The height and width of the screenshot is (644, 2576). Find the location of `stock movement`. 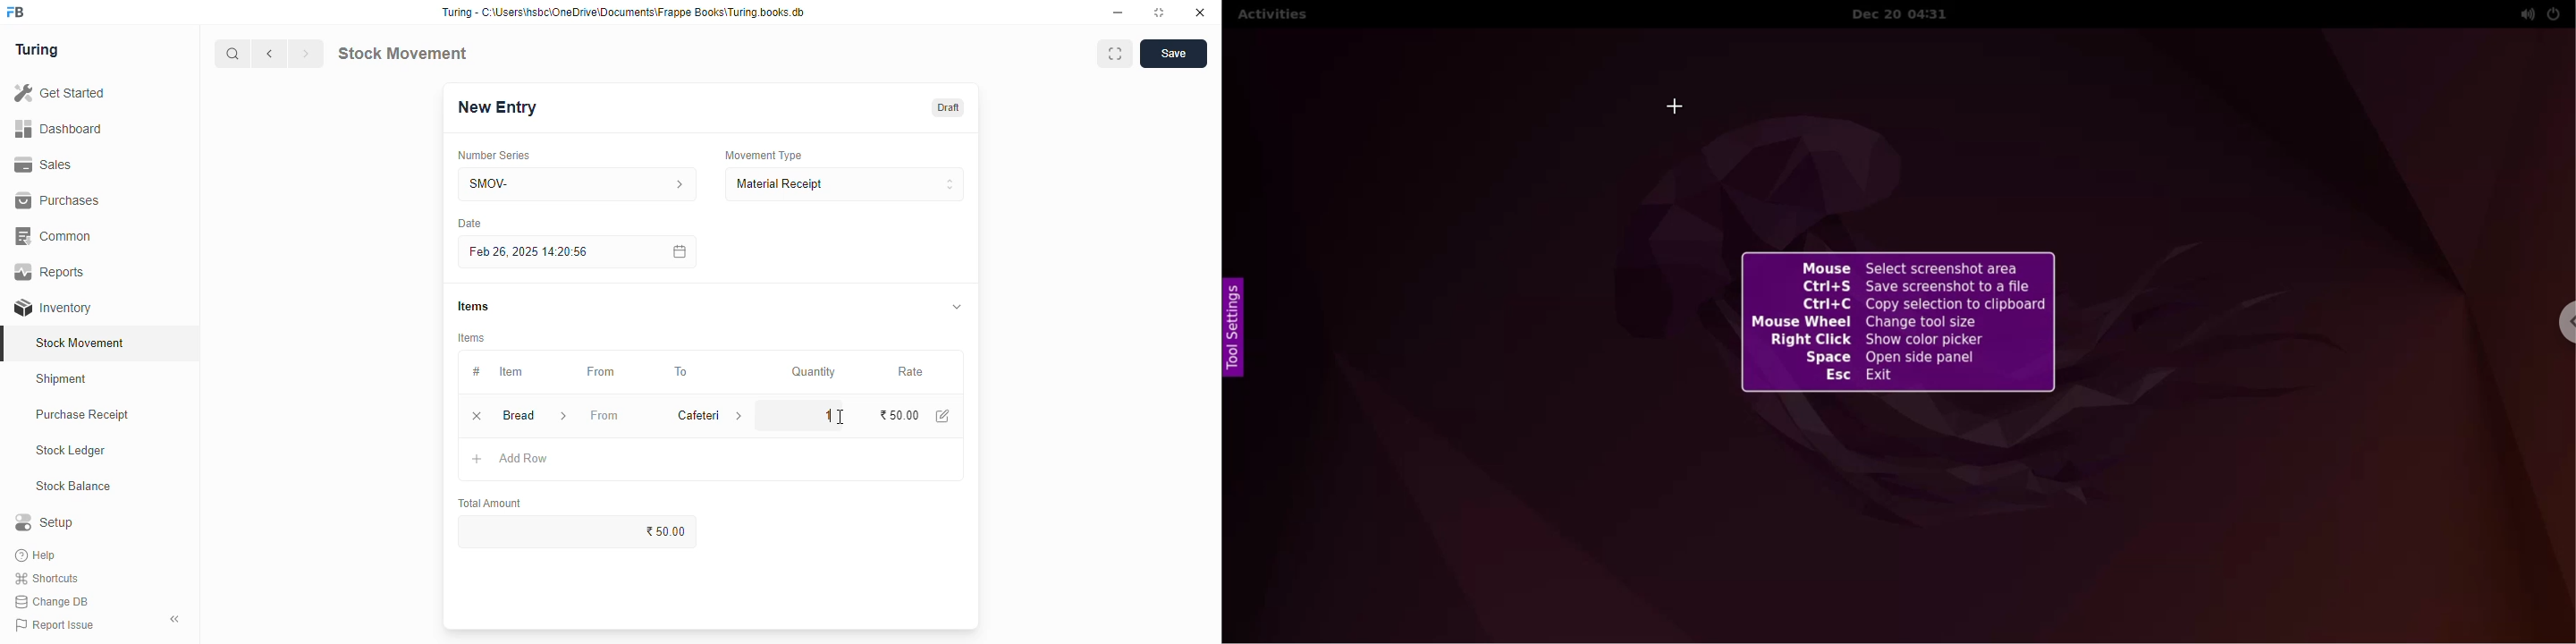

stock movement is located at coordinates (81, 343).